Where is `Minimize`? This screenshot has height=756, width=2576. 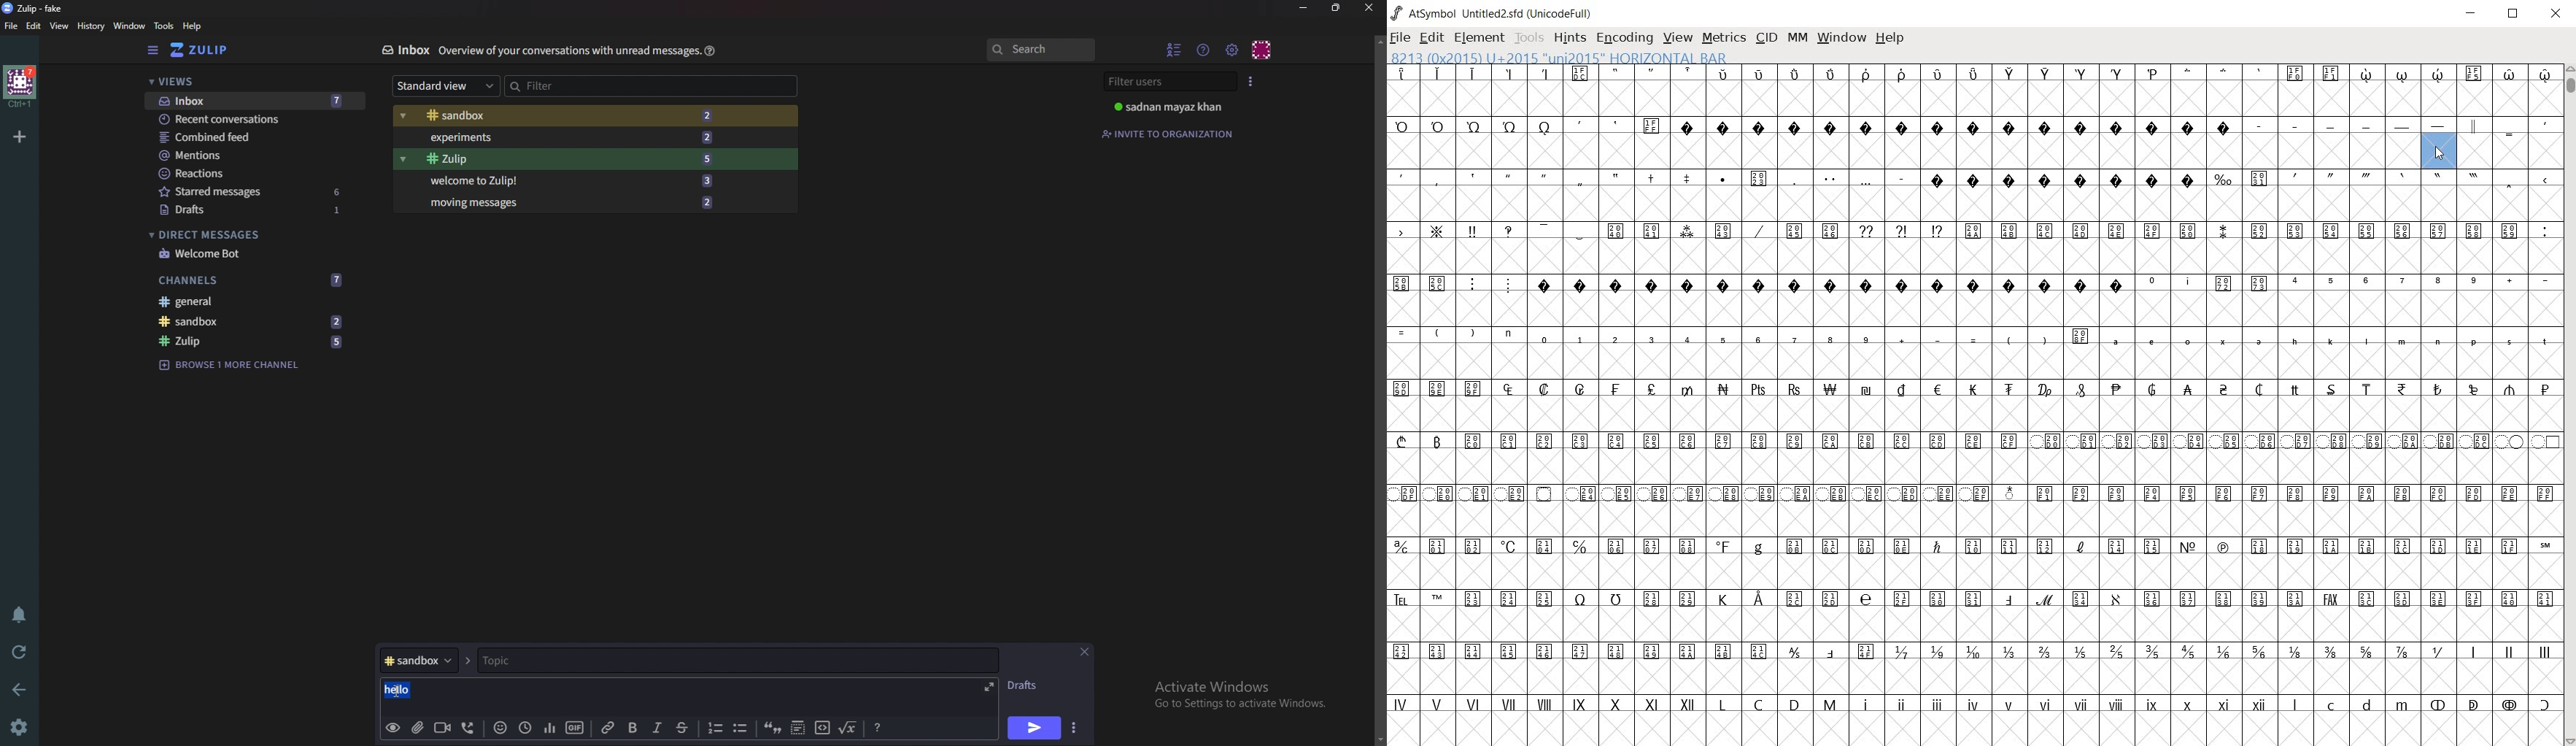
Minimize is located at coordinates (1303, 9).